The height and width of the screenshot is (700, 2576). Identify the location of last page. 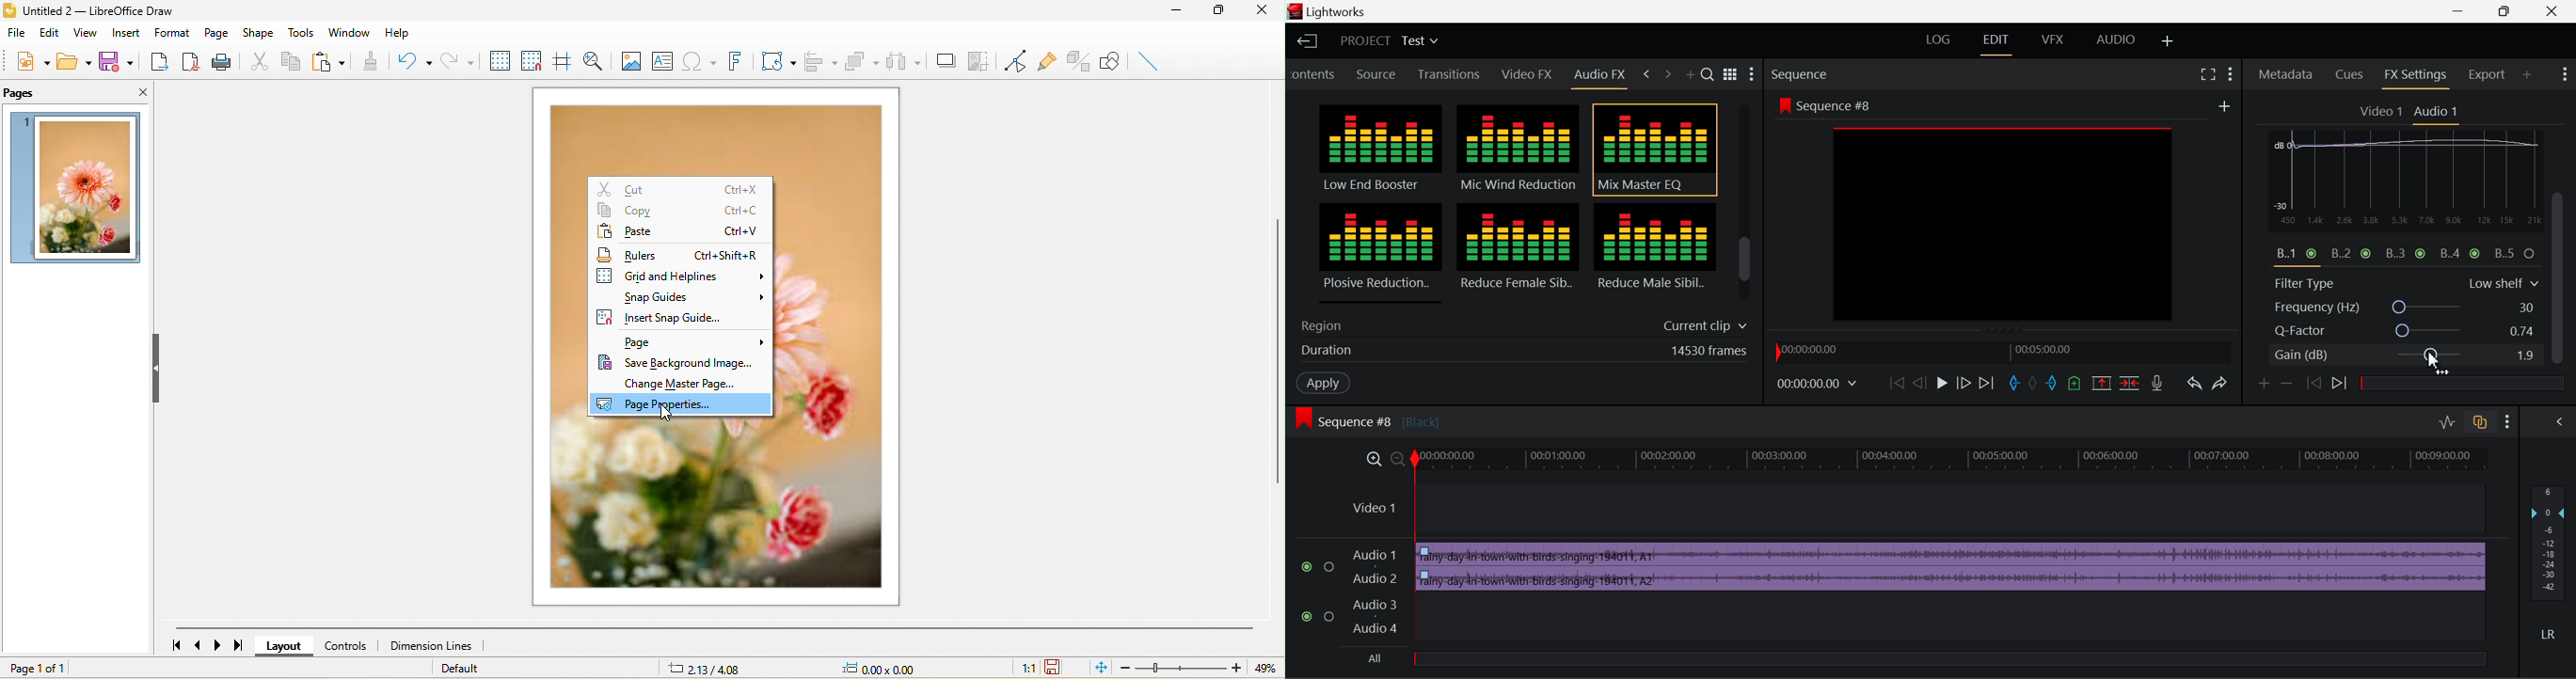
(234, 645).